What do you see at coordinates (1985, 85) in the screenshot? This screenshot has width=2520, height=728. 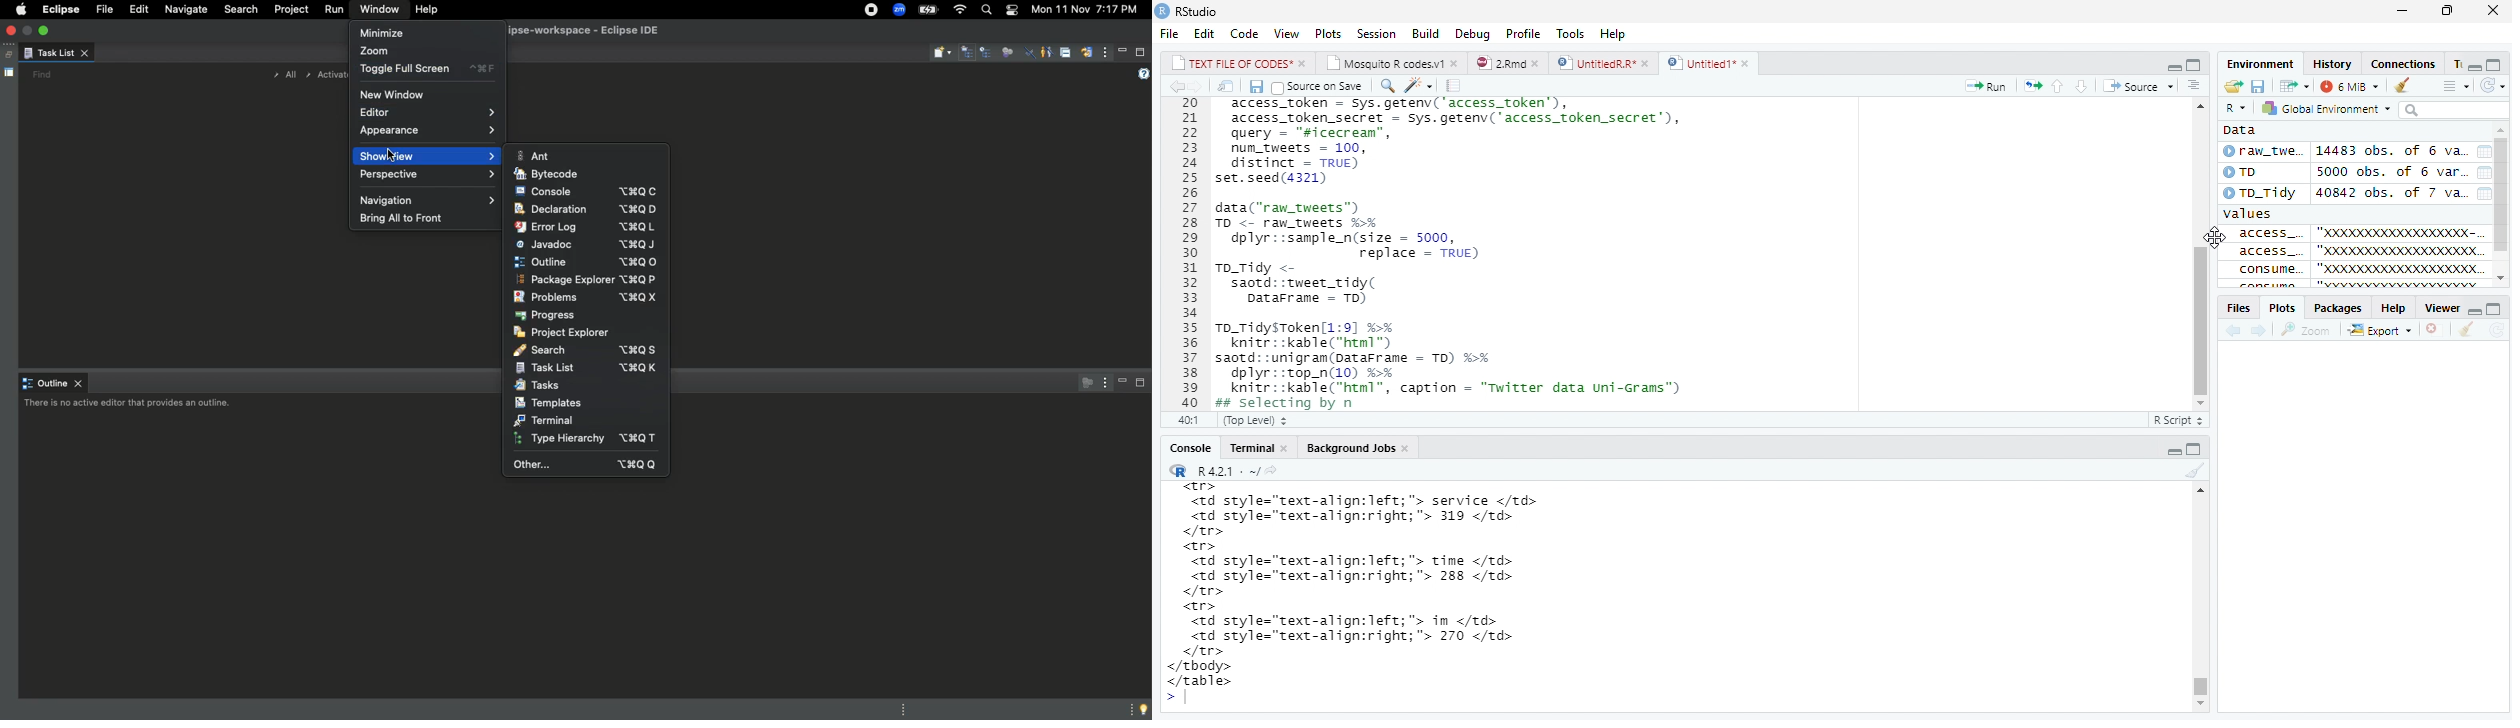 I see `Run` at bounding box center [1985, 85].